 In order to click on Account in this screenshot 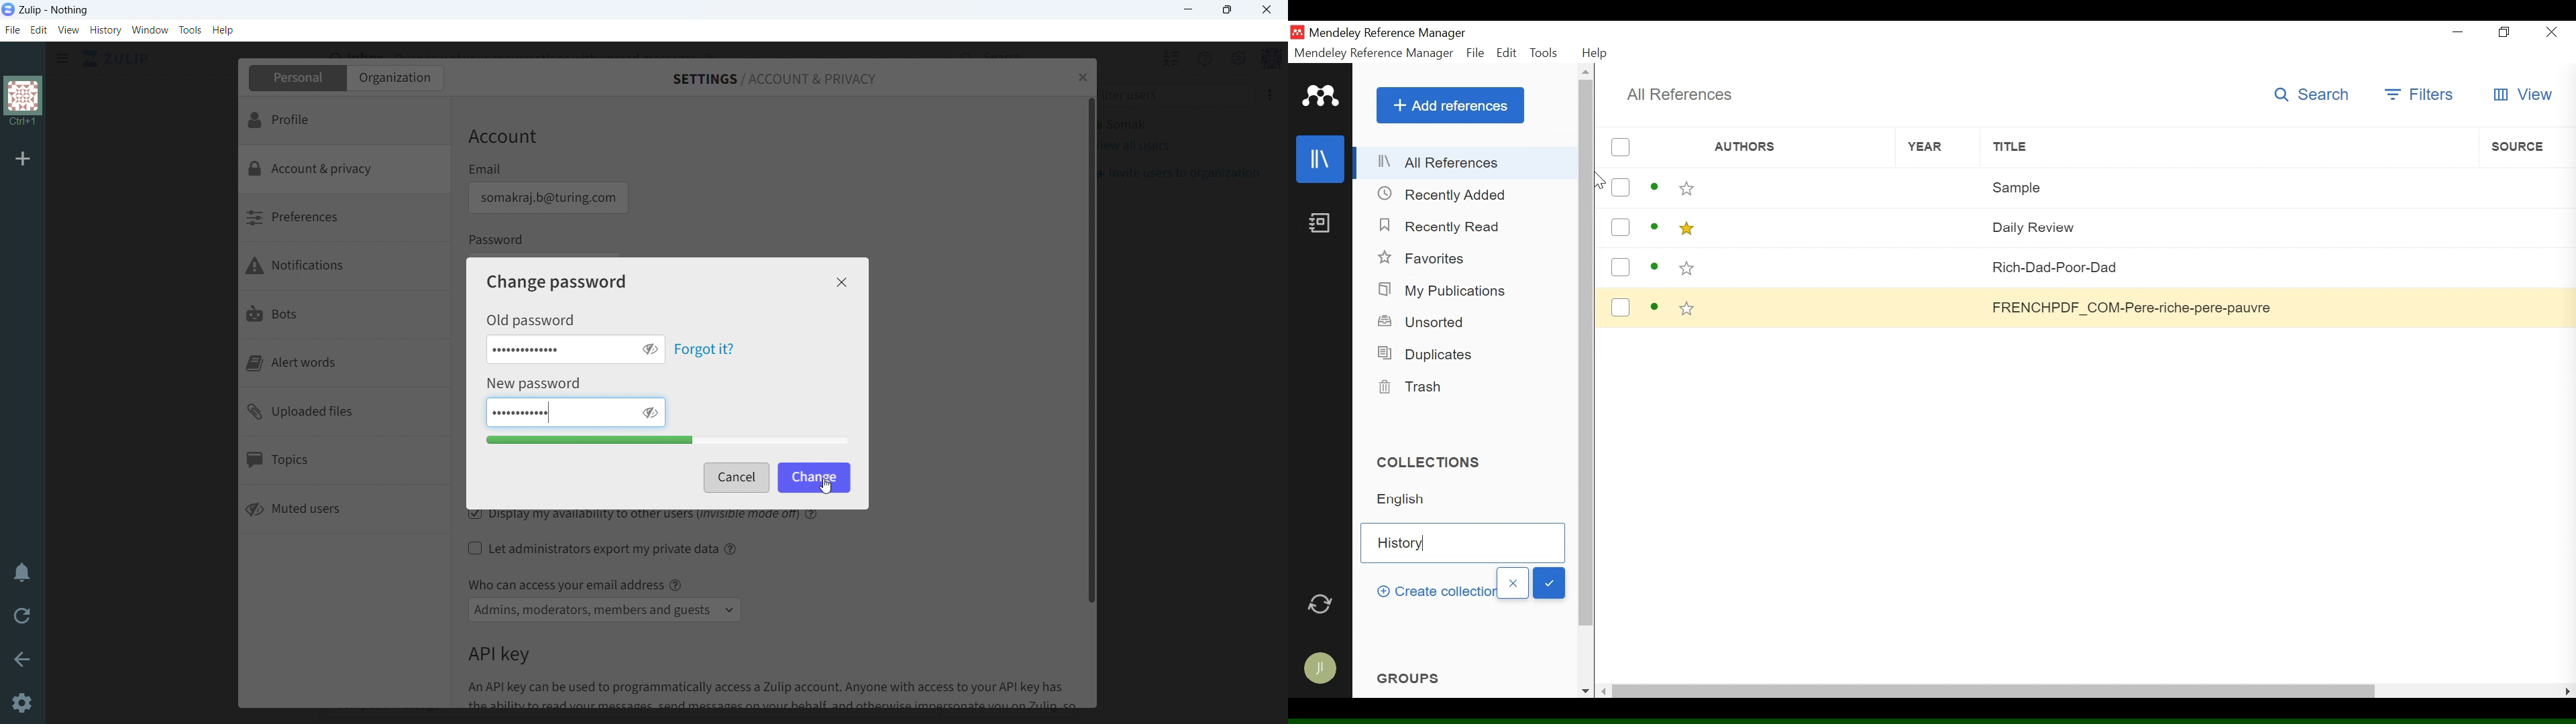, I will do `click(503, 138)`.